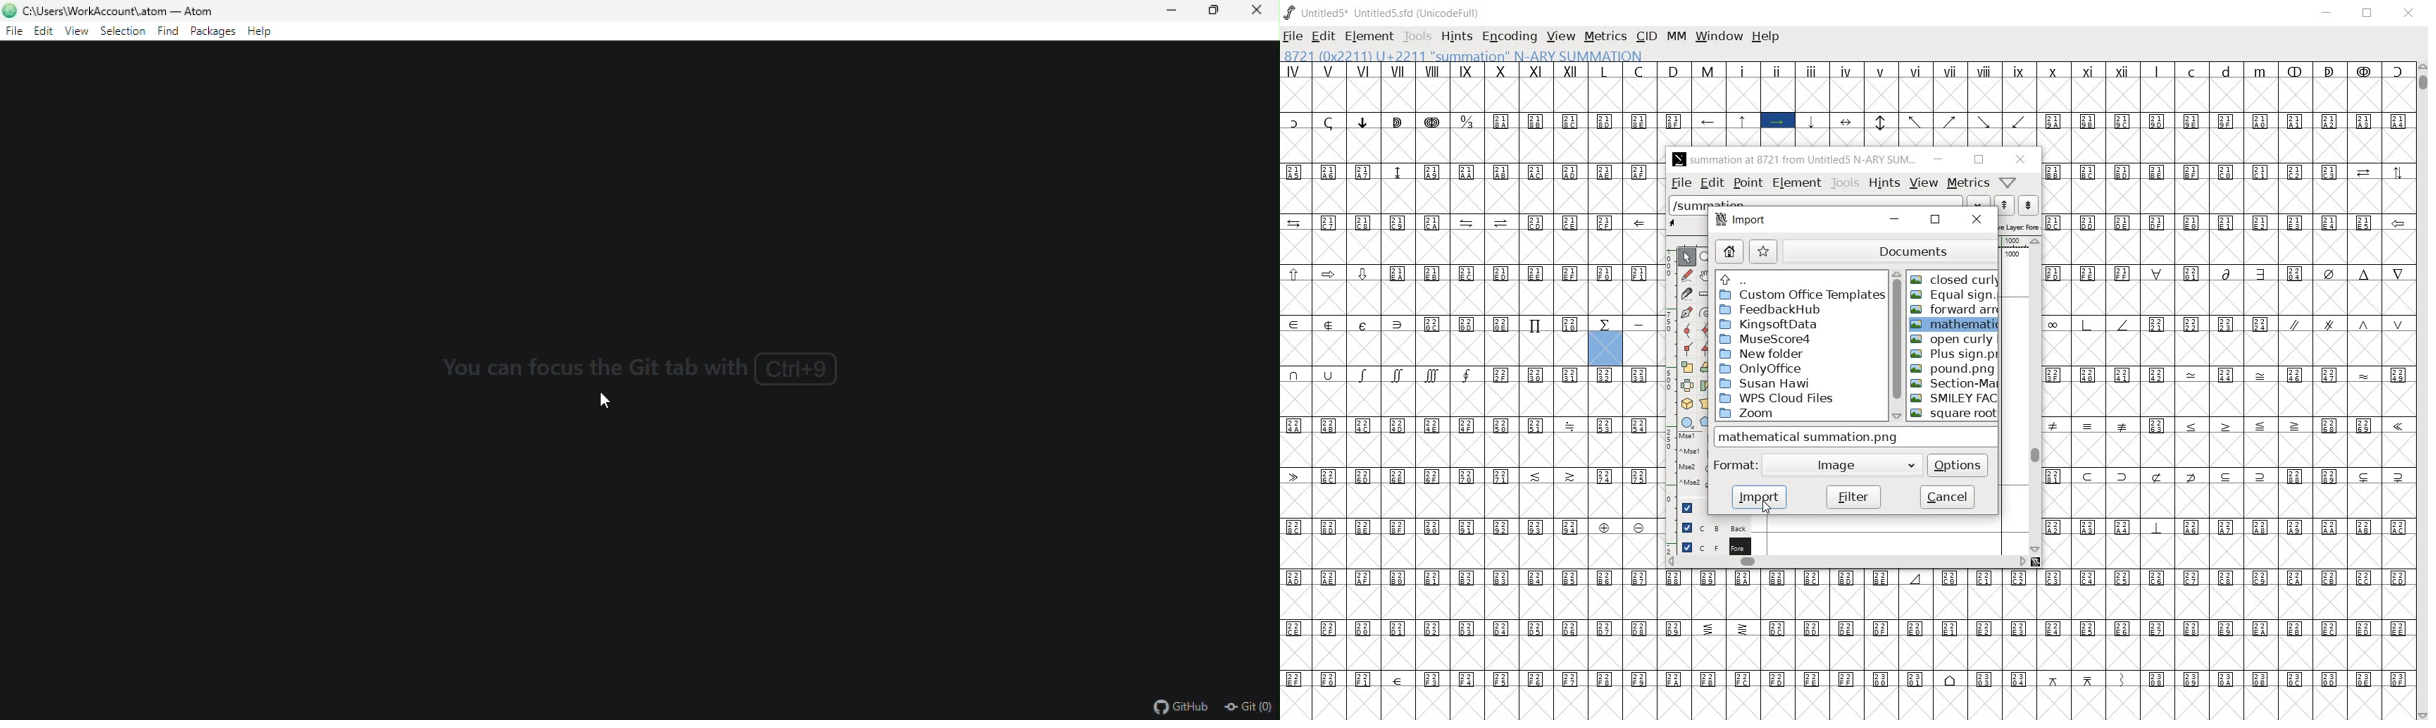  I want to click on github, so click(1176, 707).